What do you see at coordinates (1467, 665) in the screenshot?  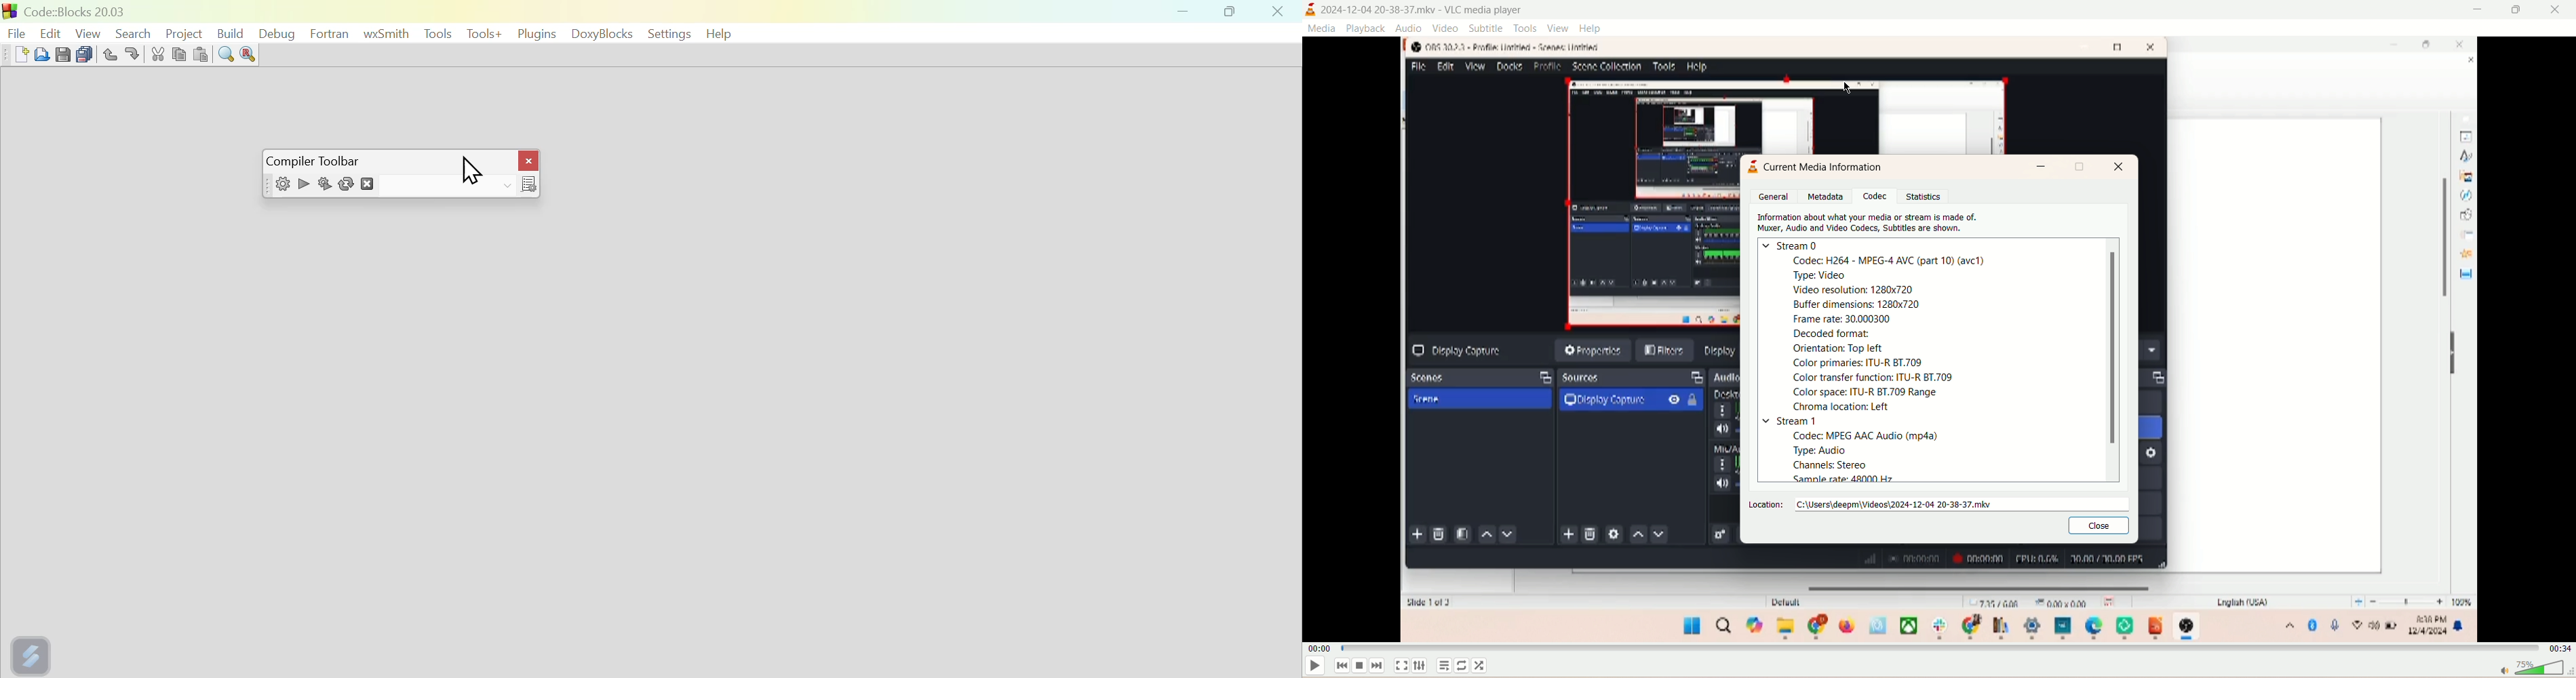 I see `loop` at bounding box center [1467, 665].